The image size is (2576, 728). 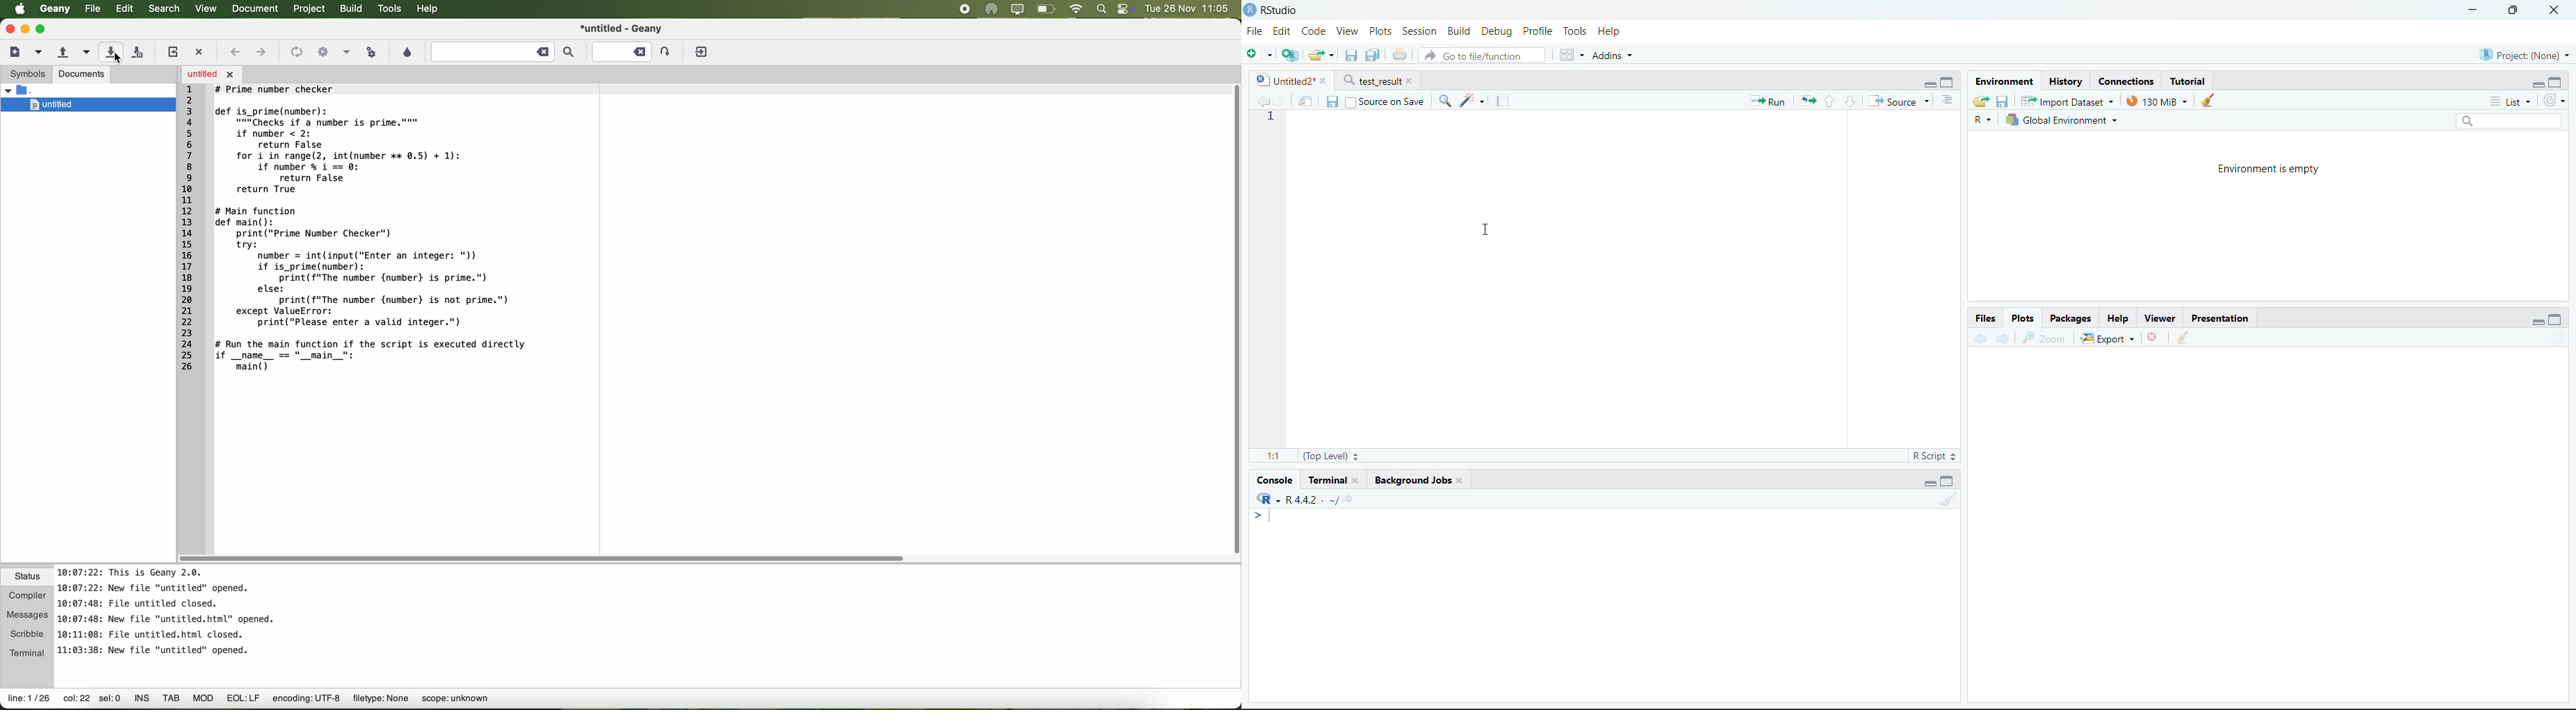 I want to click on Untitled2*, so click(x=1295, y=78).